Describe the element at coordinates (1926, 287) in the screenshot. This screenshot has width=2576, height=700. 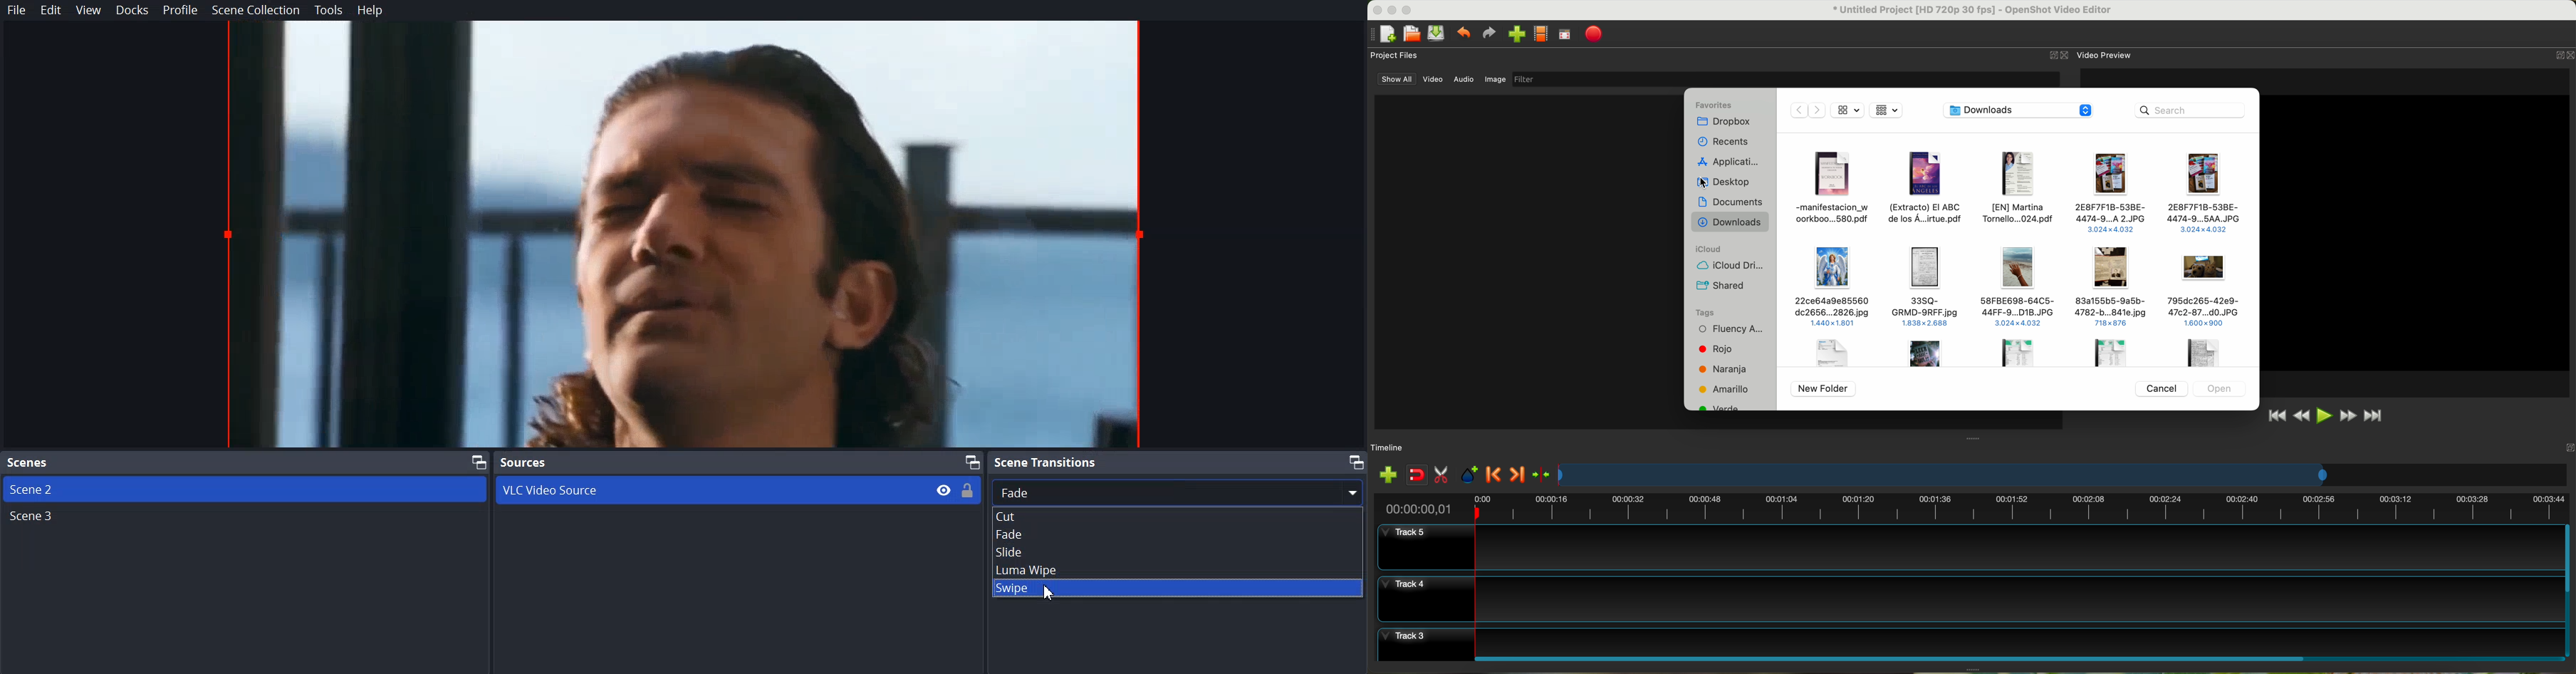
I see `file` at that location.